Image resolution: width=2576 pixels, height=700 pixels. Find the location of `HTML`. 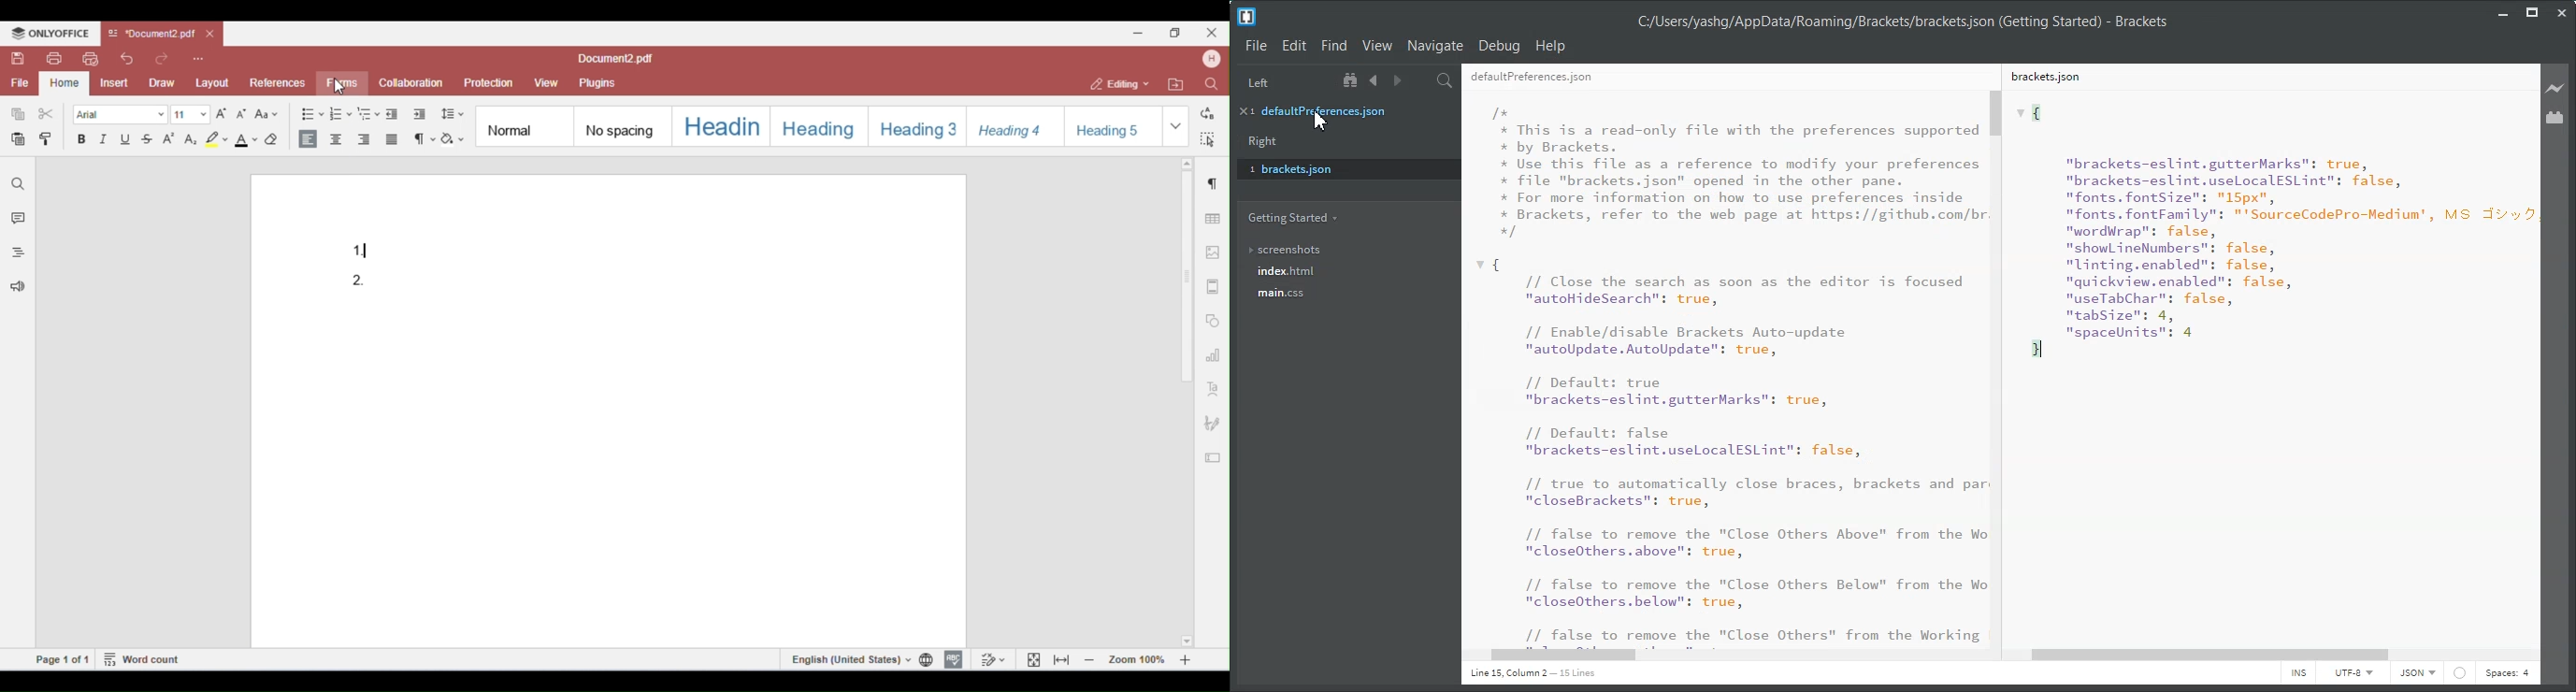

HTML is located at coordinates (2416, 674).